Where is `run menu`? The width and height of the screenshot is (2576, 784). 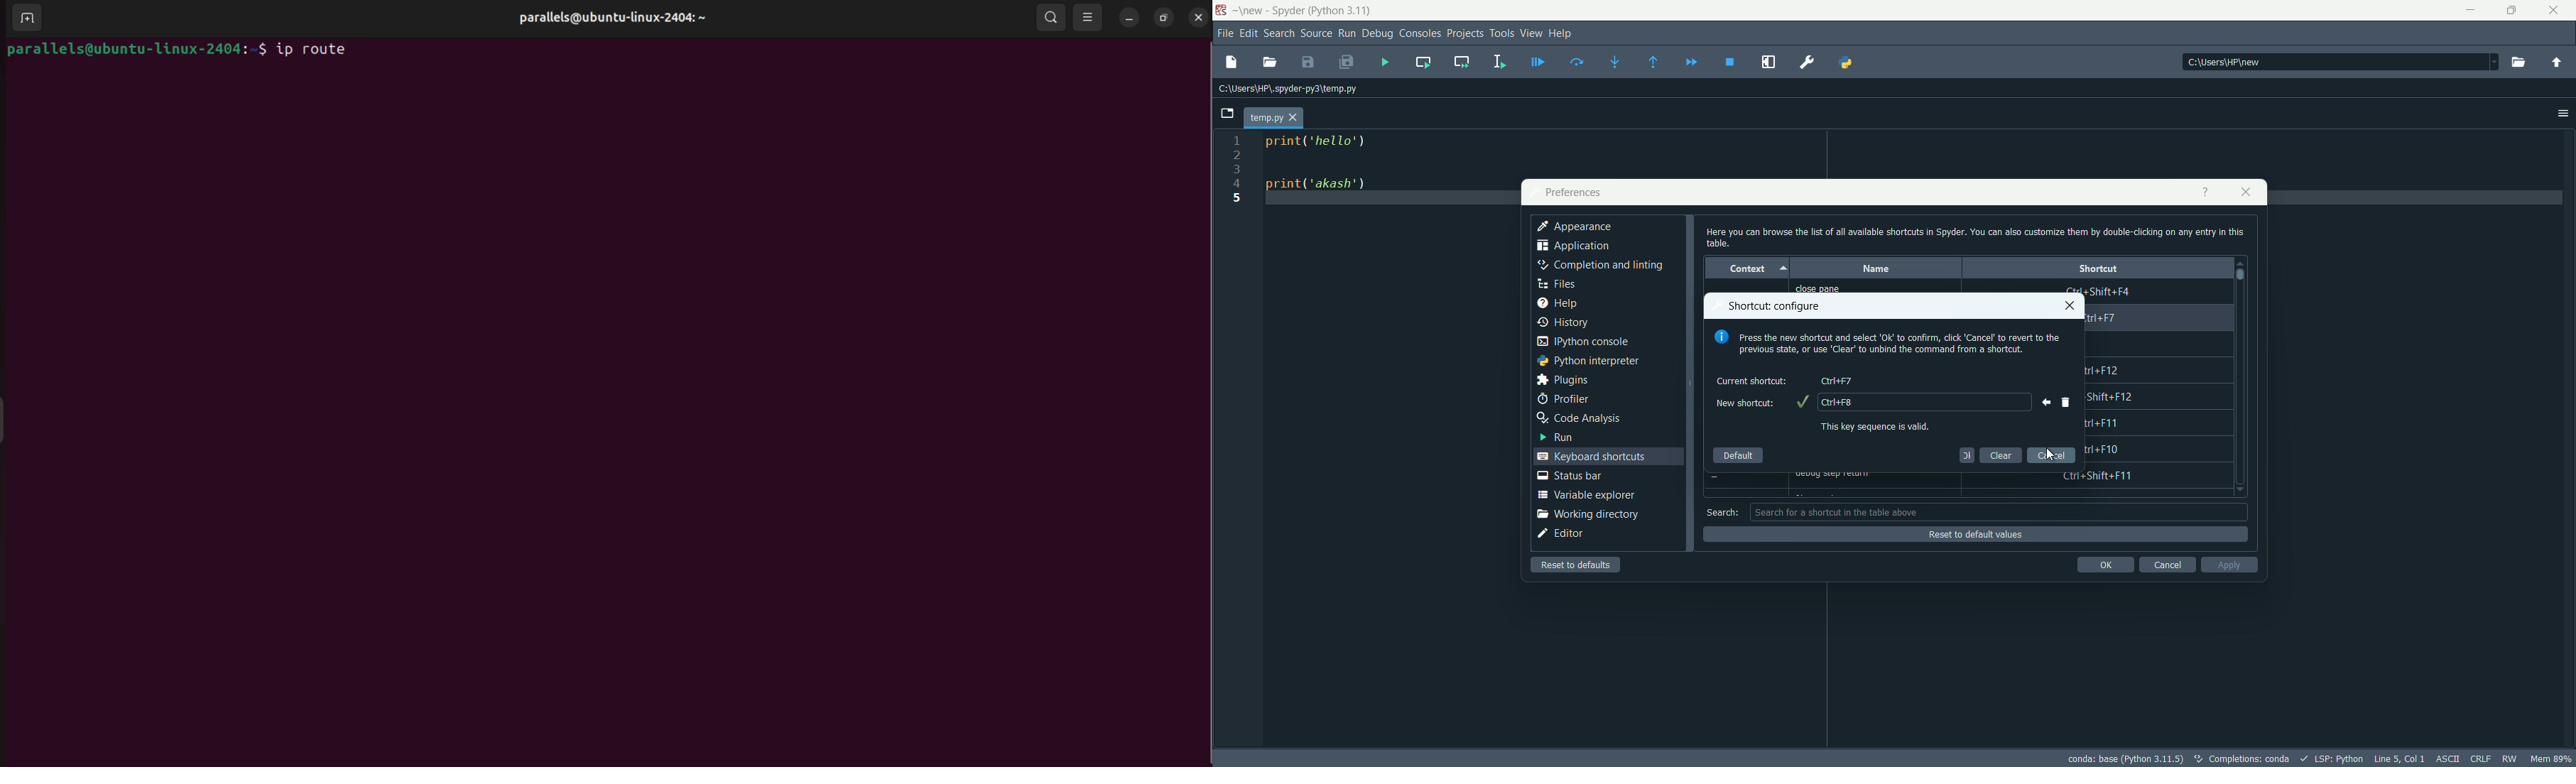 run menu is located at coordinates (1347, 33).